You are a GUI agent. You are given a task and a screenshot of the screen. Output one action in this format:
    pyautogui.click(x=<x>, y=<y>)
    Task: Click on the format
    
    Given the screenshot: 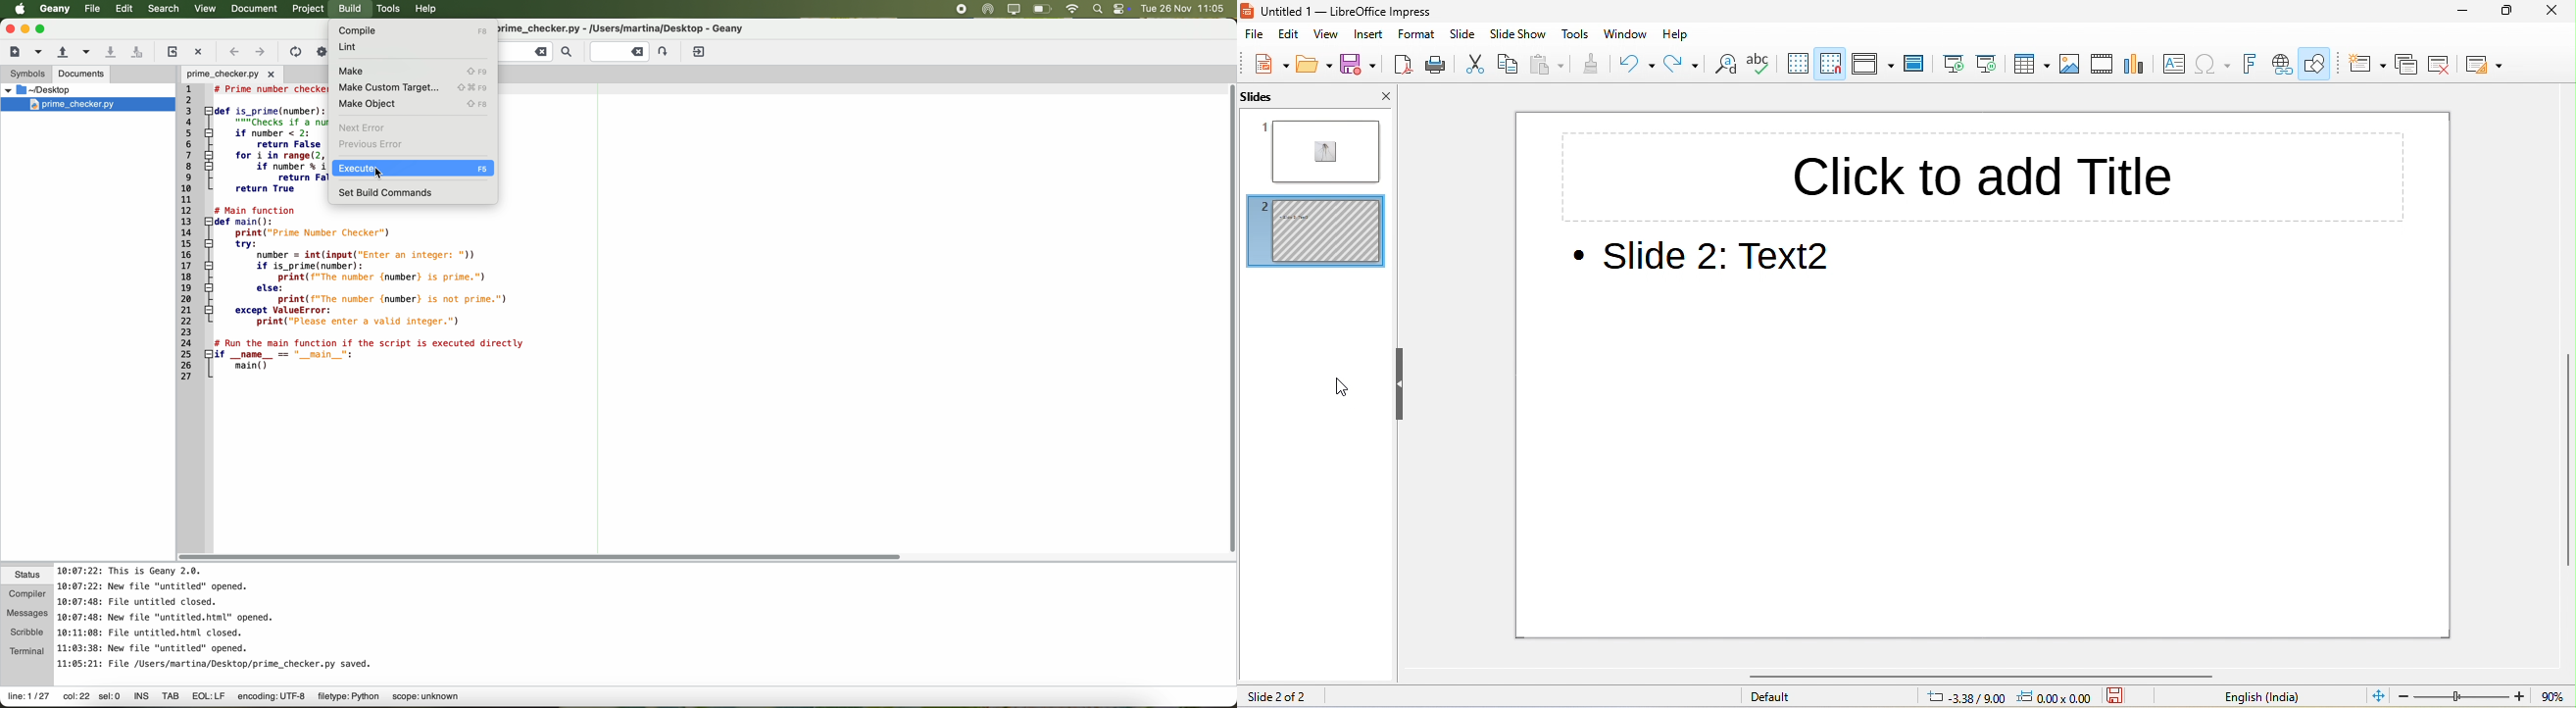 What is the action you would take?
    pyautogui.click(x=1420, y=36)
    